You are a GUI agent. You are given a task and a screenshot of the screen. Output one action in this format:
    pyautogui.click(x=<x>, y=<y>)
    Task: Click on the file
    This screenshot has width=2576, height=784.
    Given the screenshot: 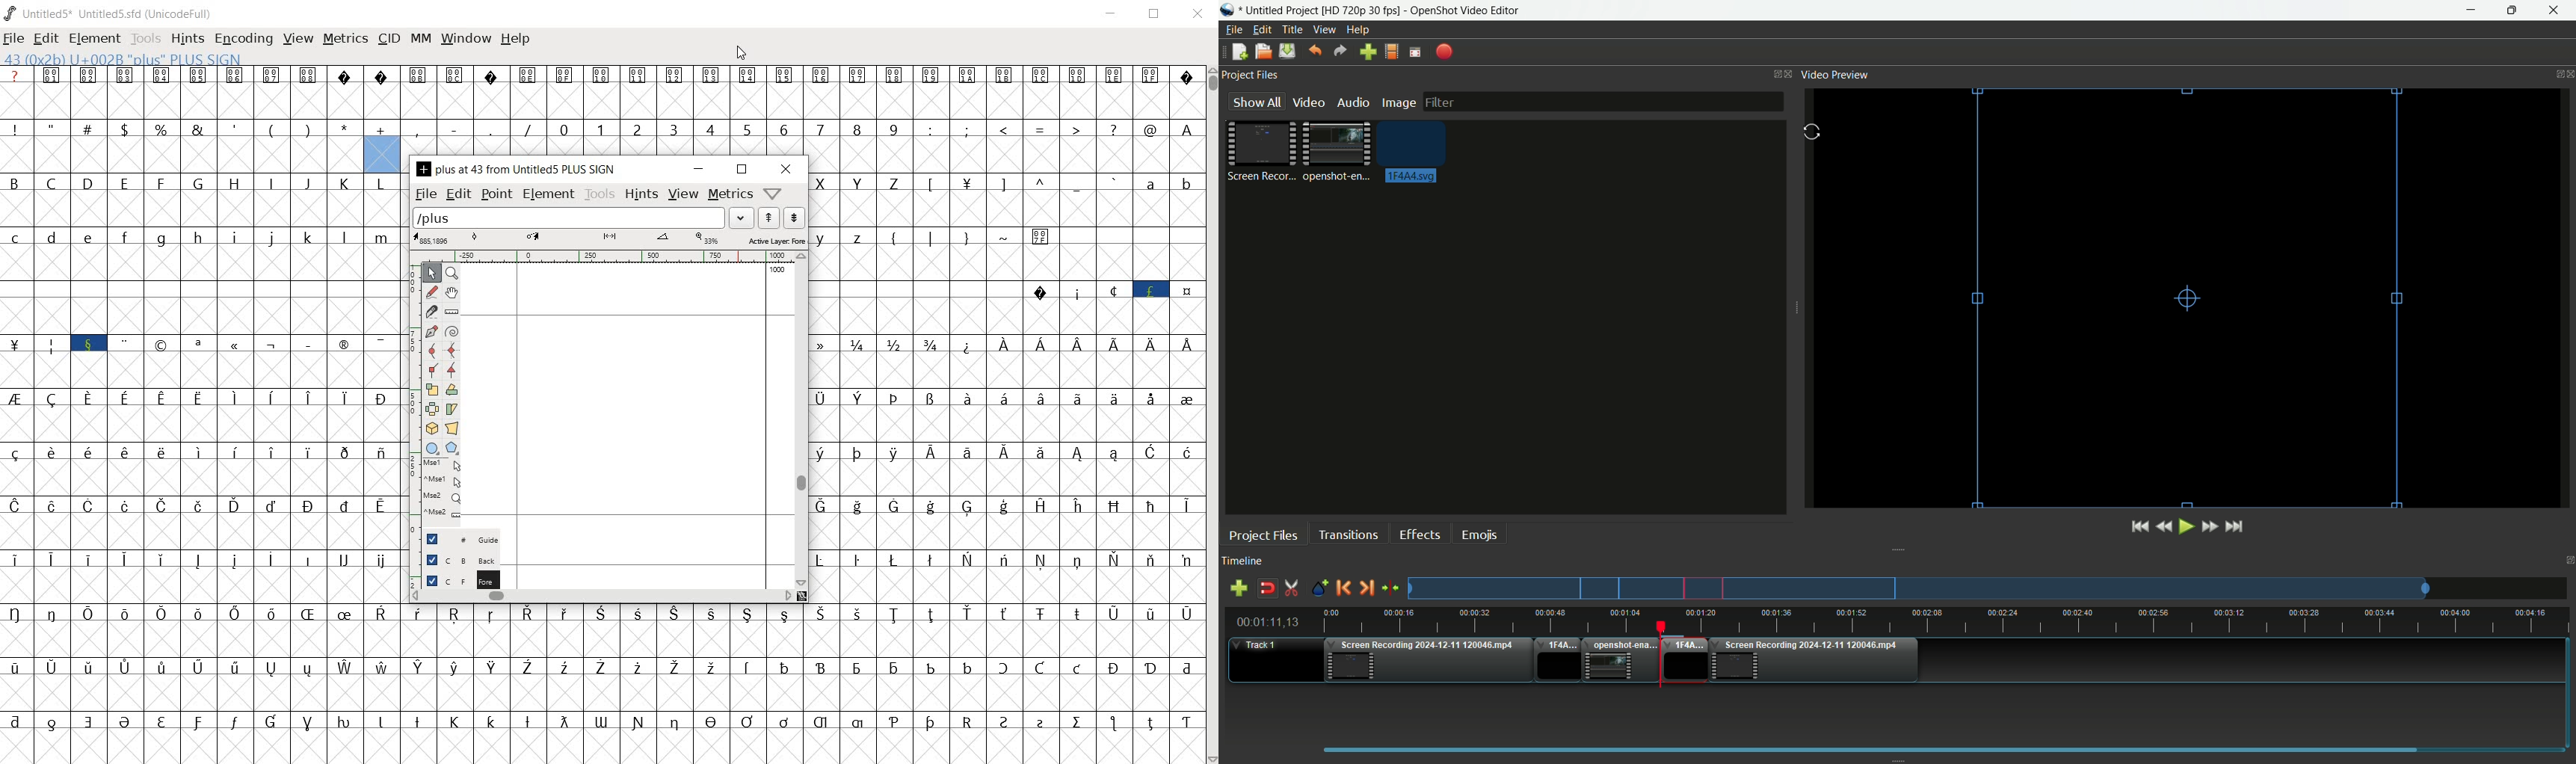 What is the action you would take?
    pyautogui.click(x=14, y=38)
    